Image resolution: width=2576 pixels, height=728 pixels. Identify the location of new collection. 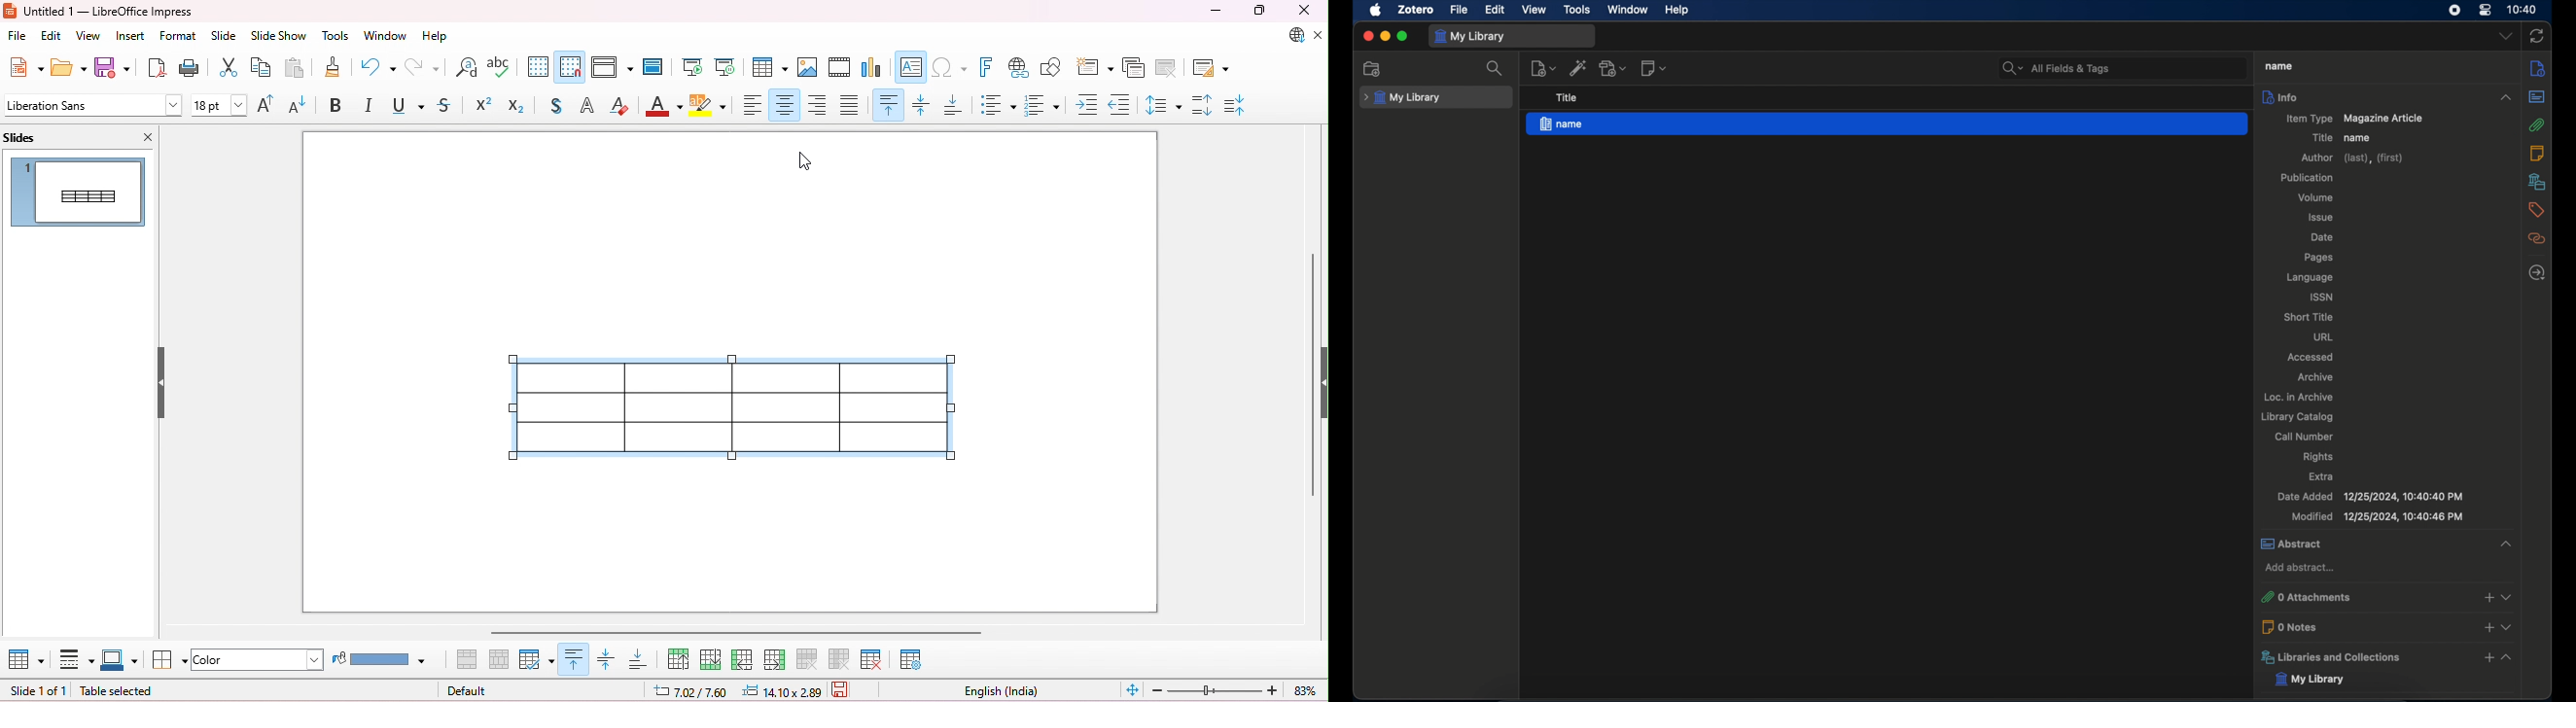
(1374, 69).